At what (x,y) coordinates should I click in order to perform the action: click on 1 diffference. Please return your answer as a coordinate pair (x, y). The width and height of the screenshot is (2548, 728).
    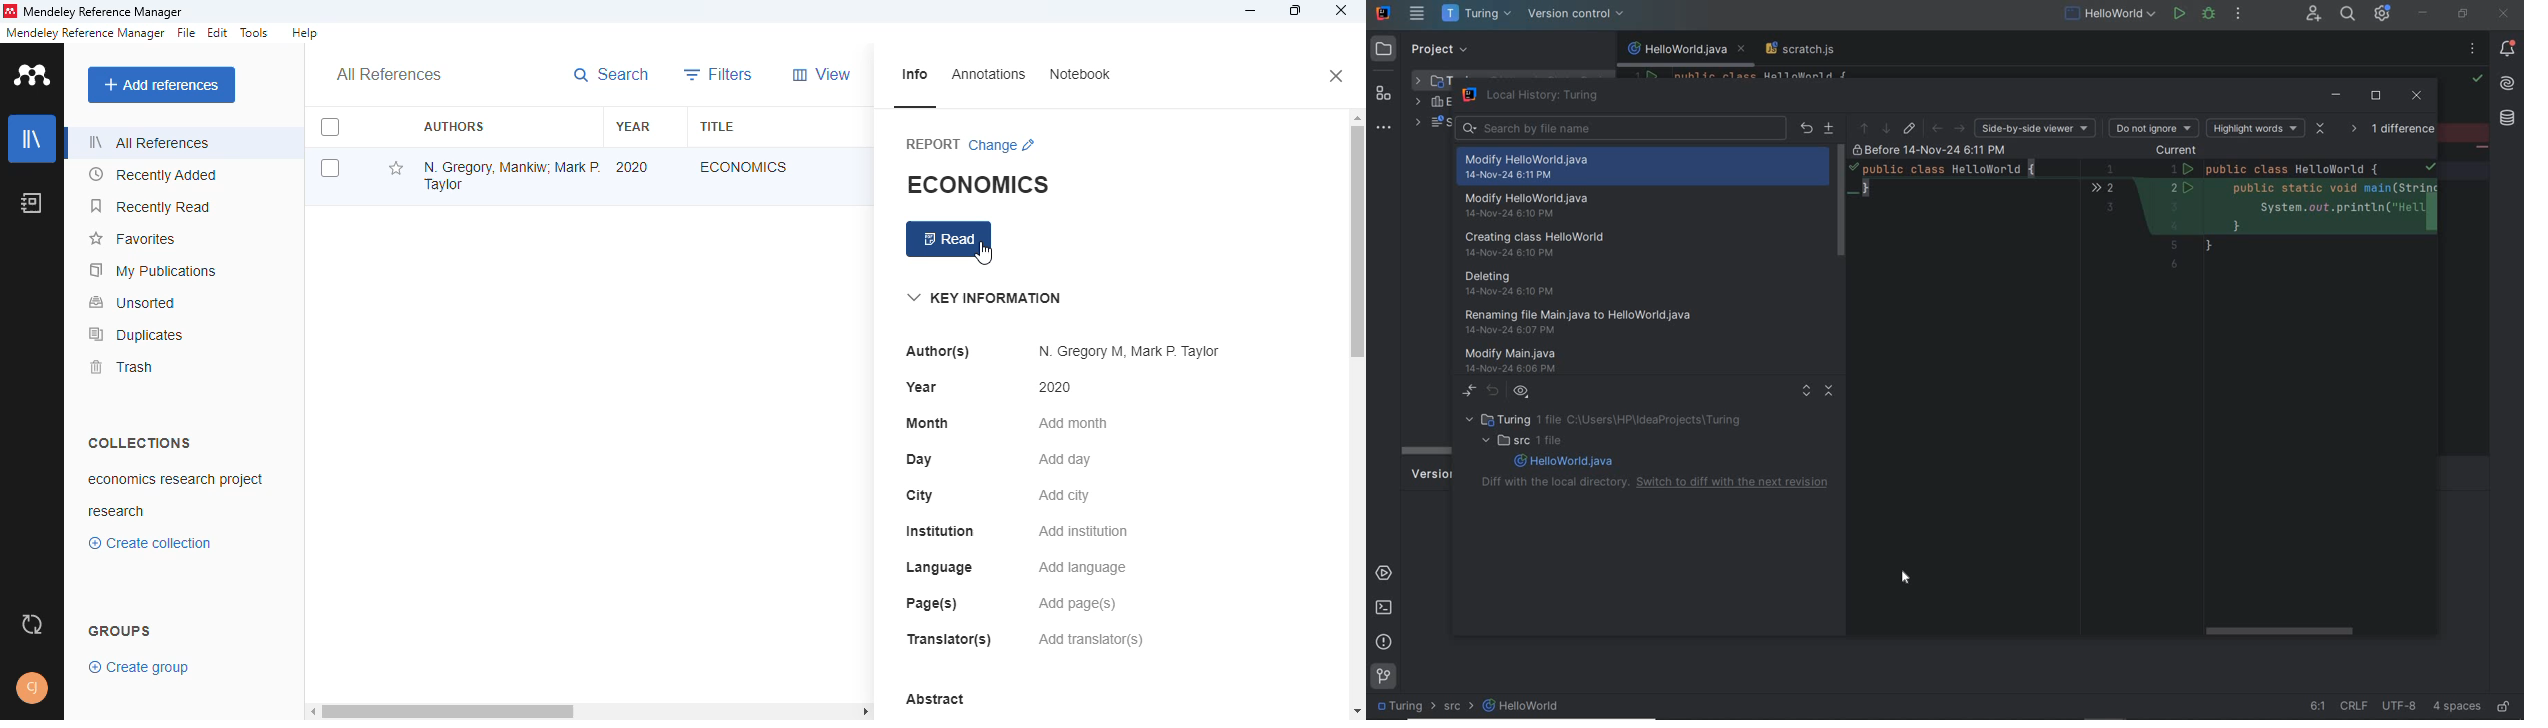
    Looking at the image, I should click on (2396, 128).